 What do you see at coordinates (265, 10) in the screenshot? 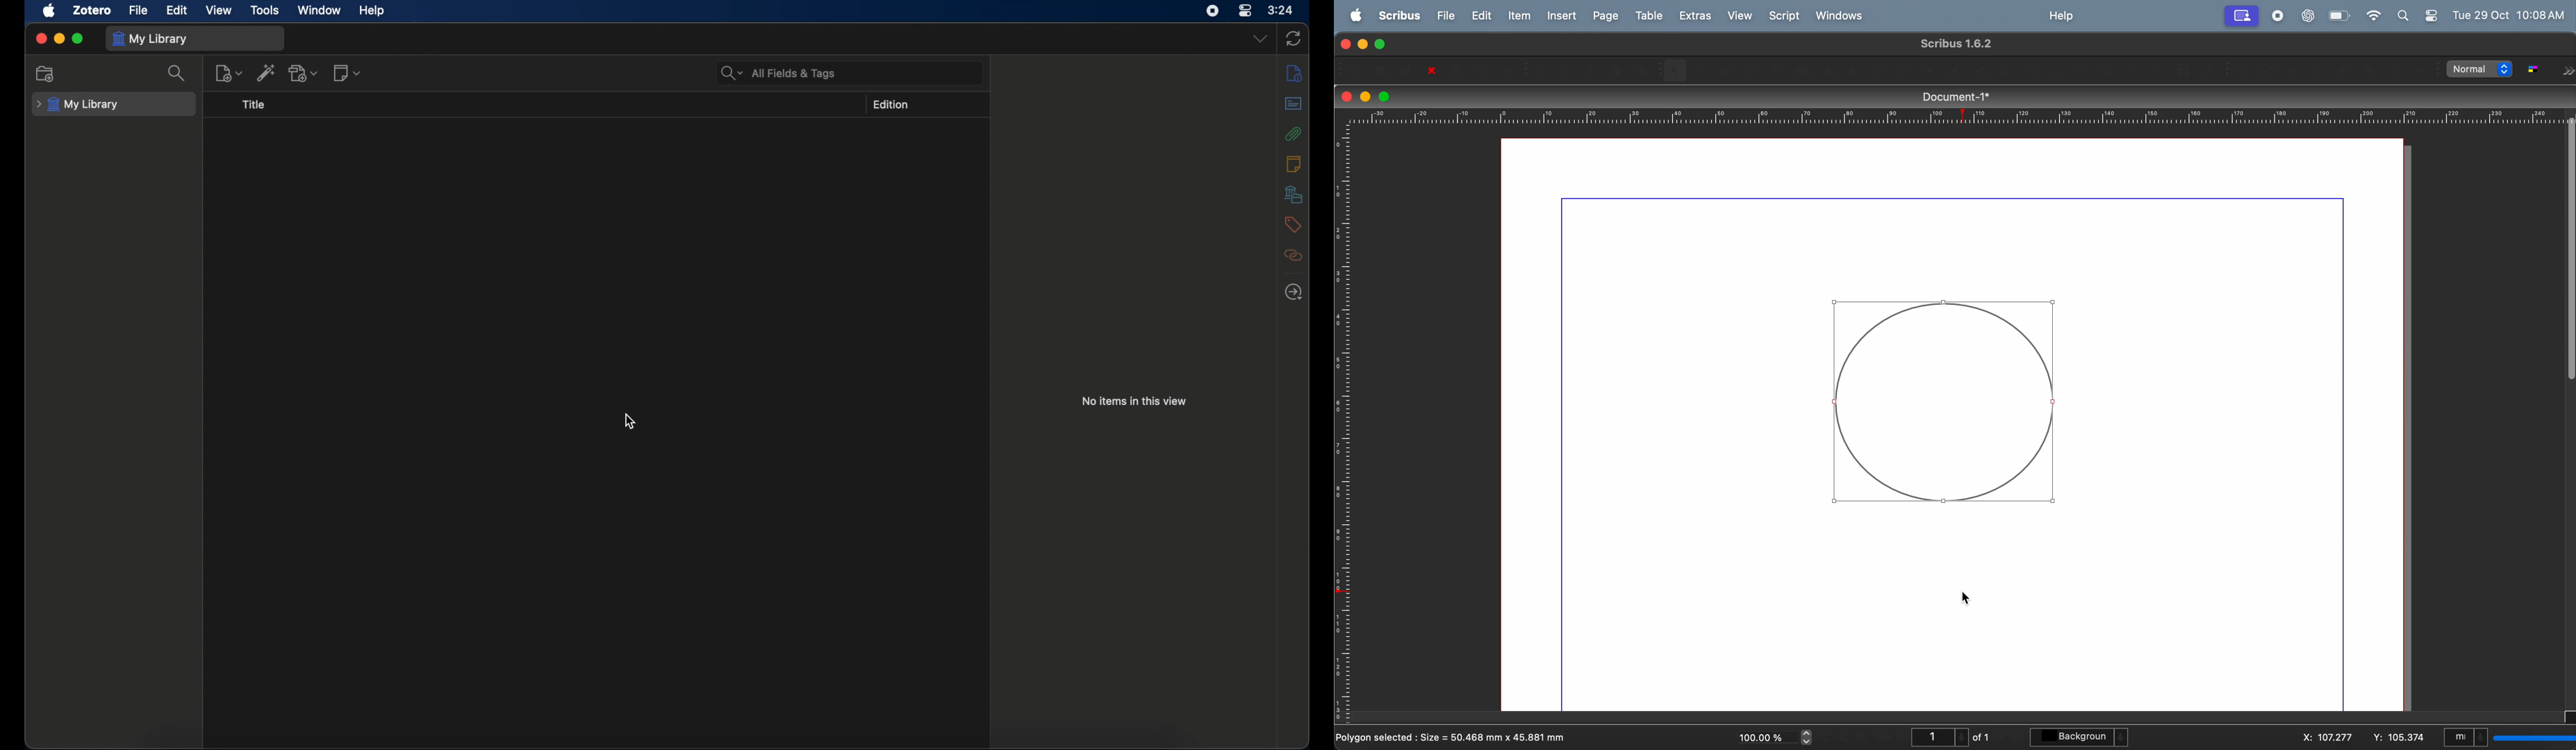
I see `tools` at bounding box center [265, 10].